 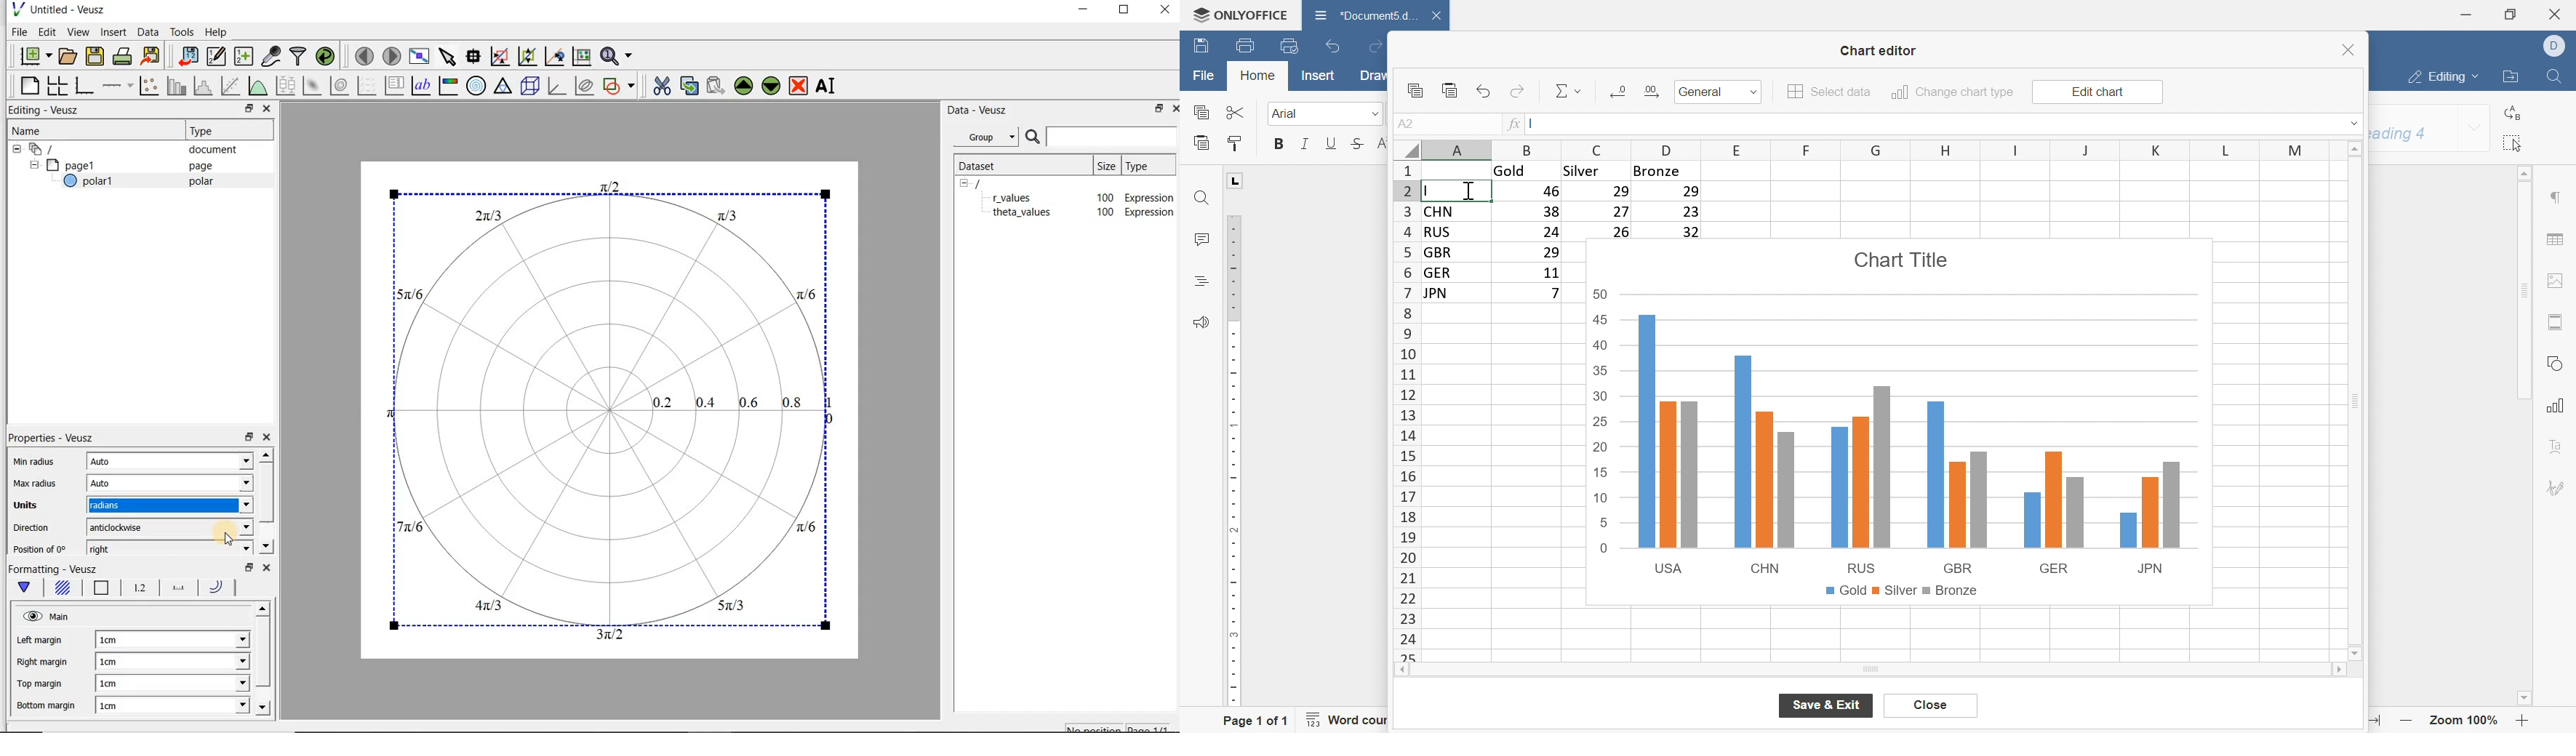 What do you see at coordinates (2515, 143) in the screenshot?
I see `select all` at bounding box center [2515, 143].